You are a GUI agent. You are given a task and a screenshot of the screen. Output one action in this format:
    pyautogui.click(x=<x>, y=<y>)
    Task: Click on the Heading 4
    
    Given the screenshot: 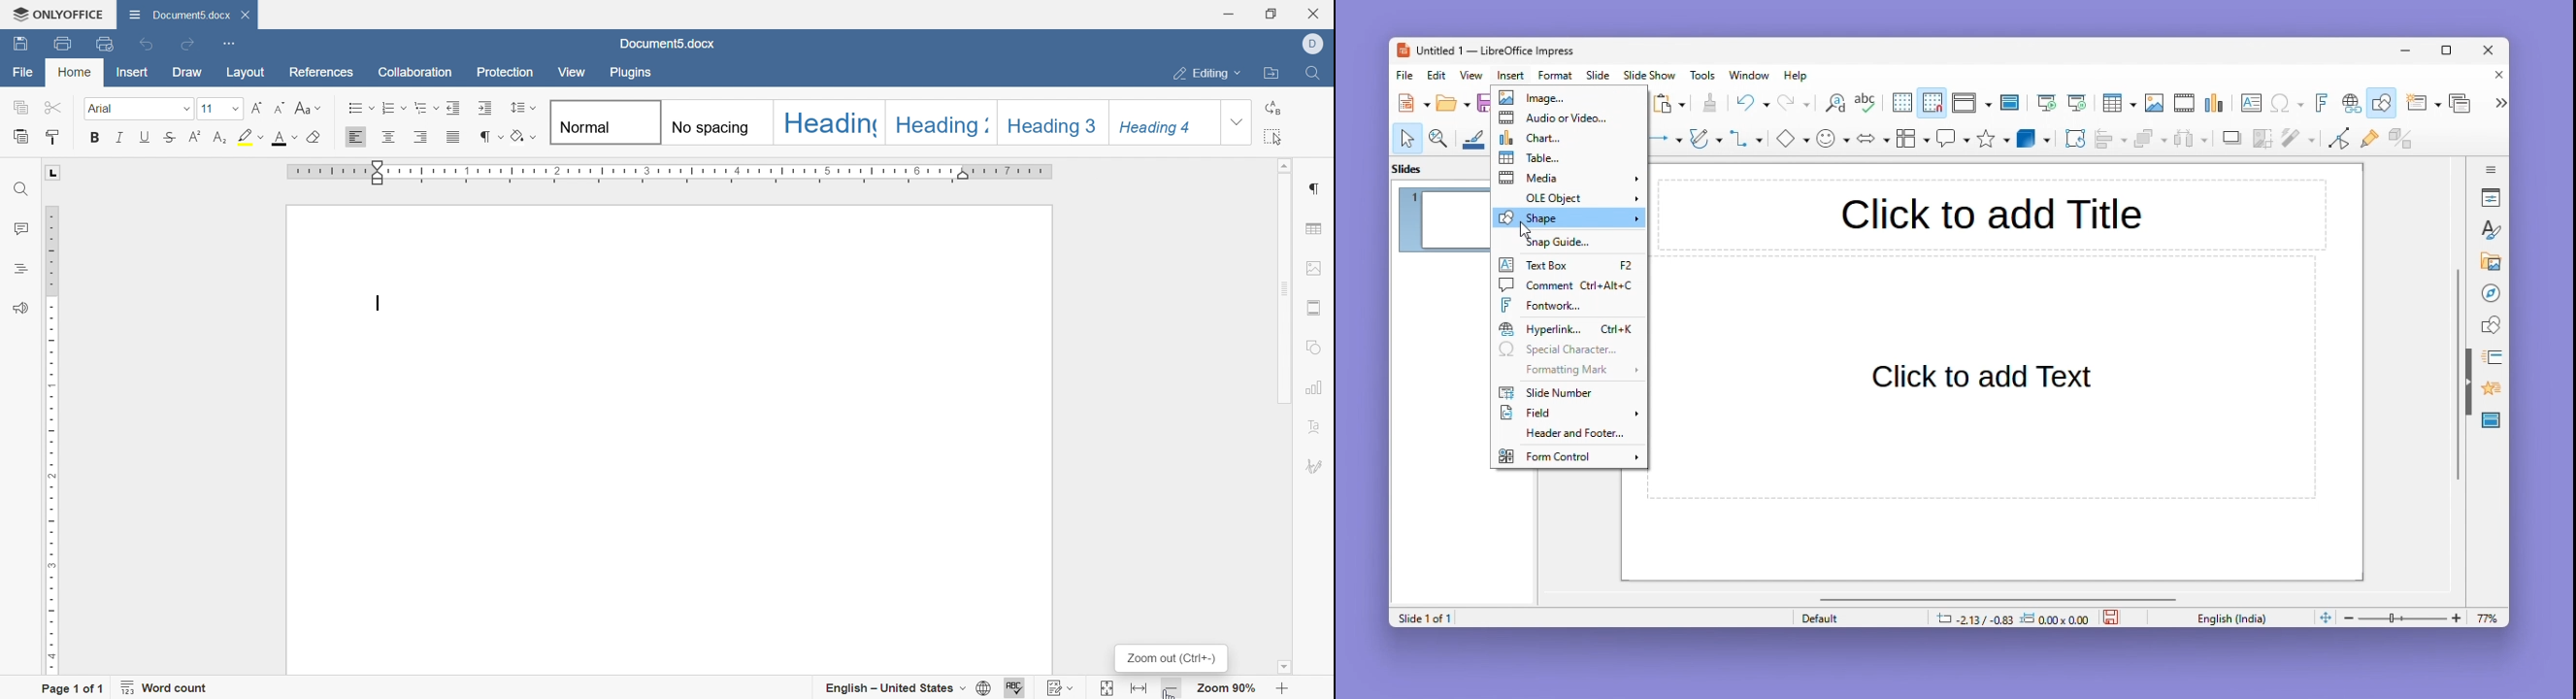 What is the action you would take?
    pyautogui.click(x=1162, y=121)
    